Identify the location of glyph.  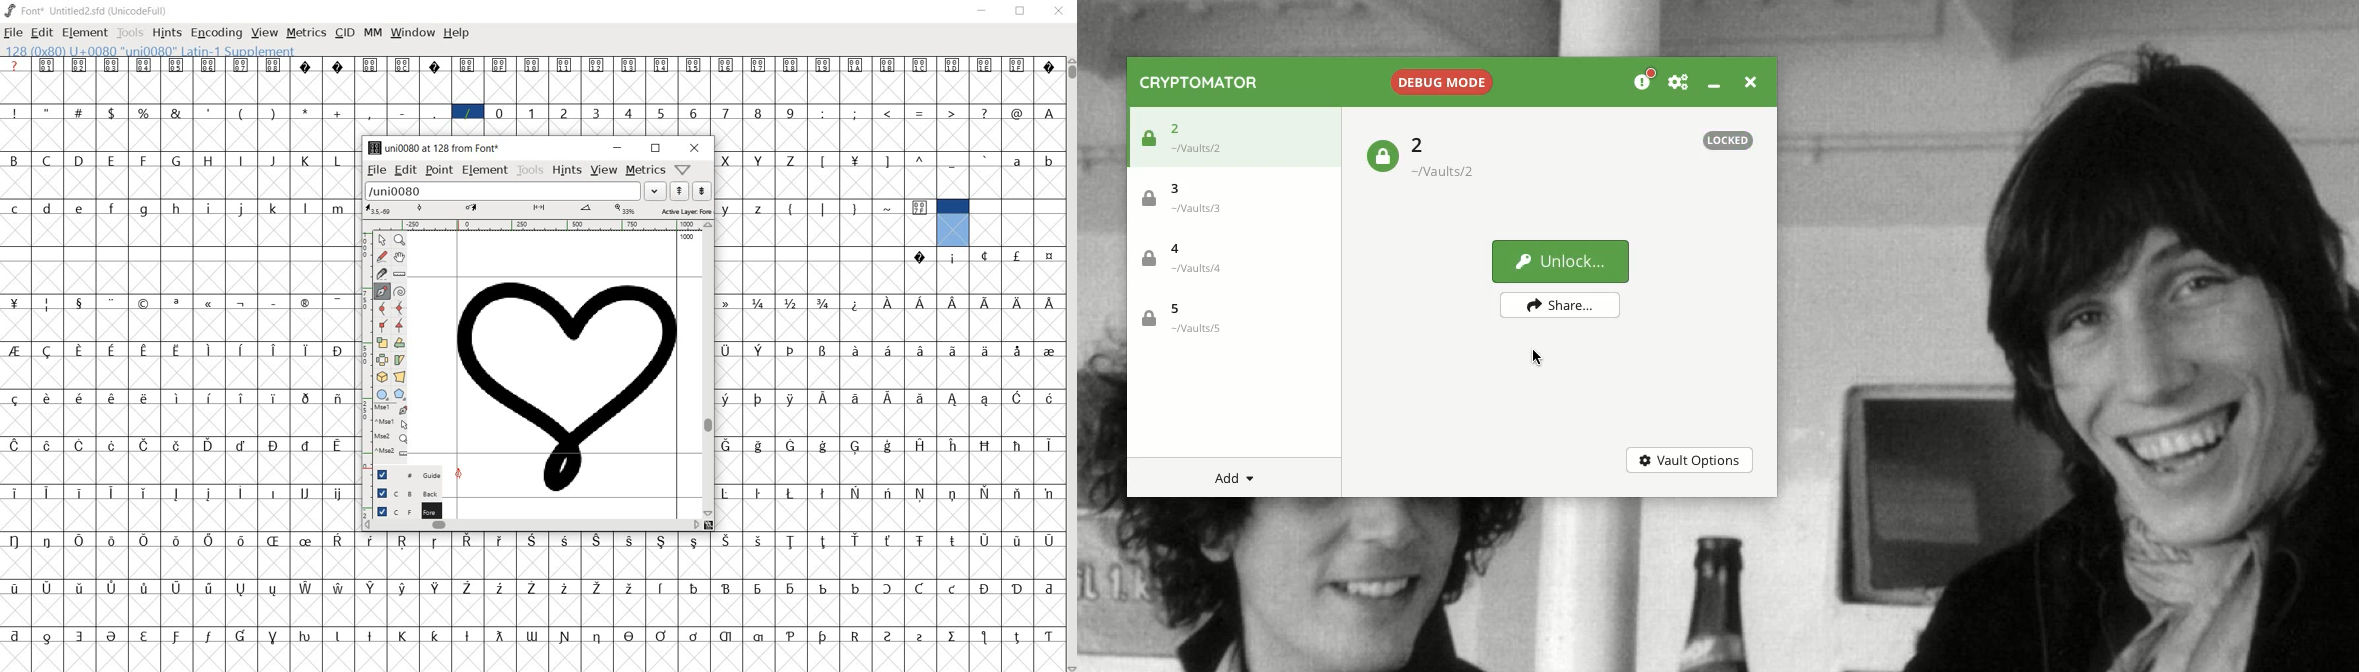
(985, 351).